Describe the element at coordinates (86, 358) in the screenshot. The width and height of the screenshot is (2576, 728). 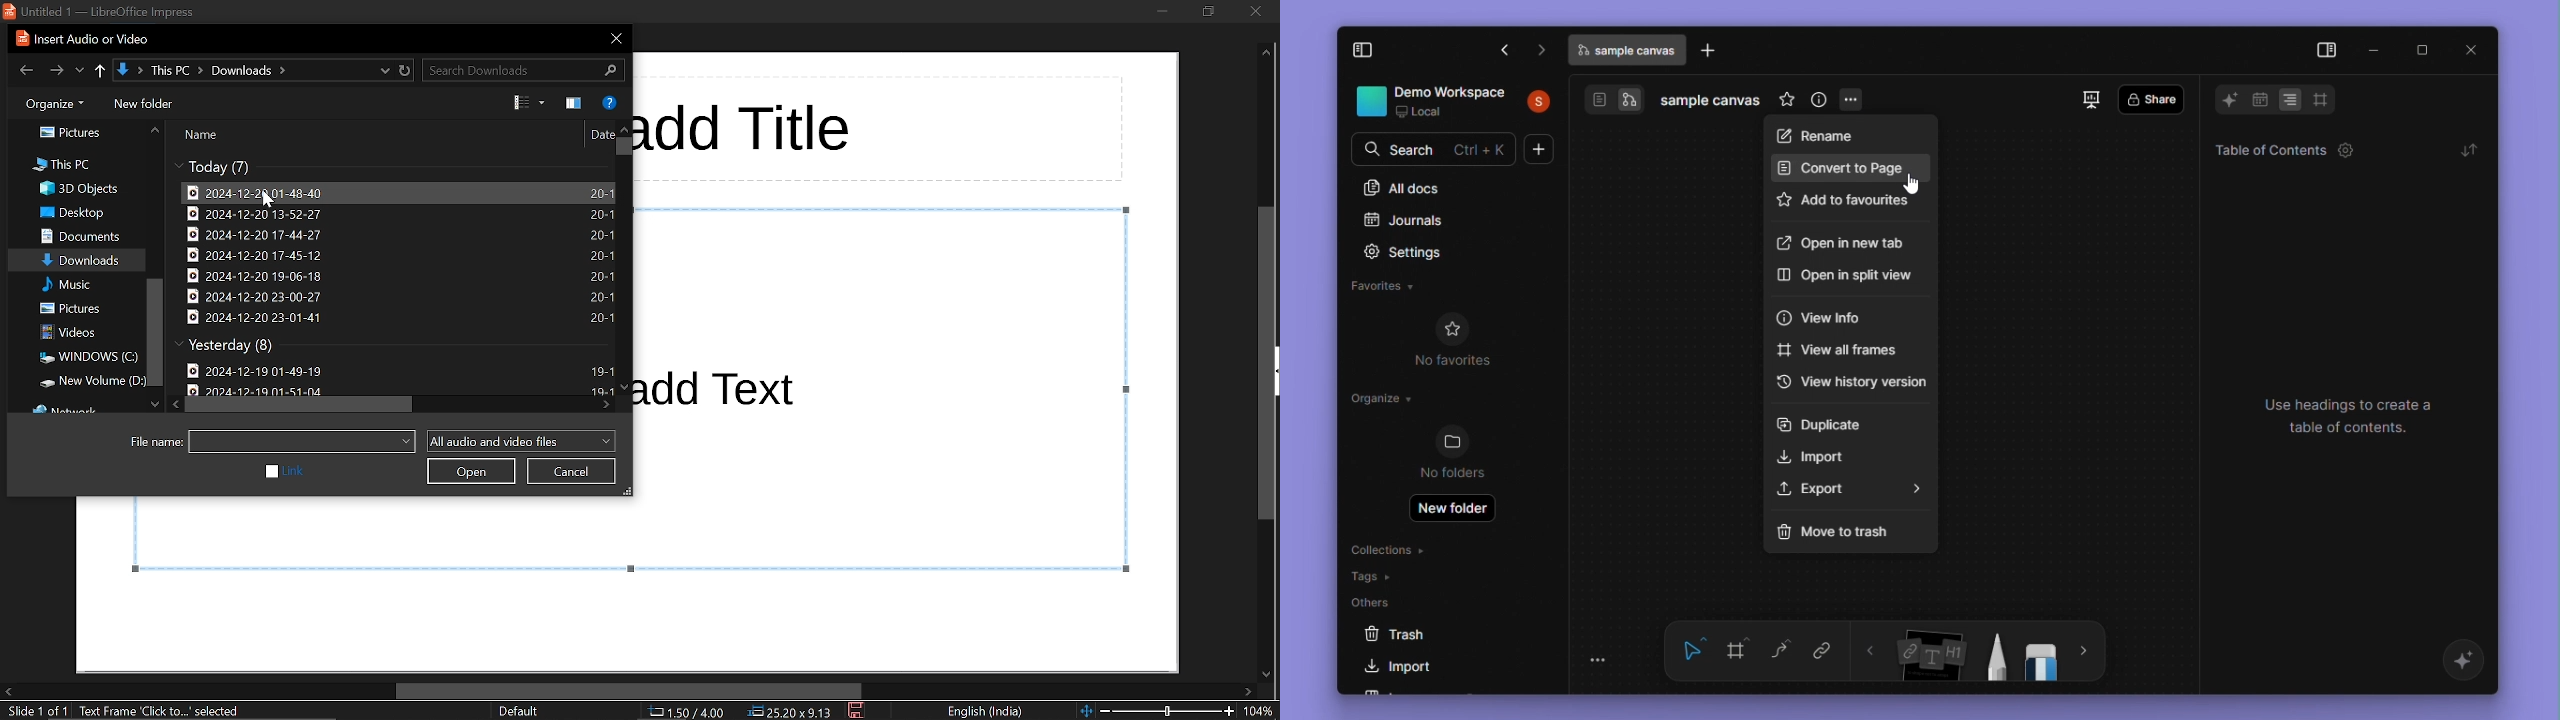
I see `windows(C:)` at that location.